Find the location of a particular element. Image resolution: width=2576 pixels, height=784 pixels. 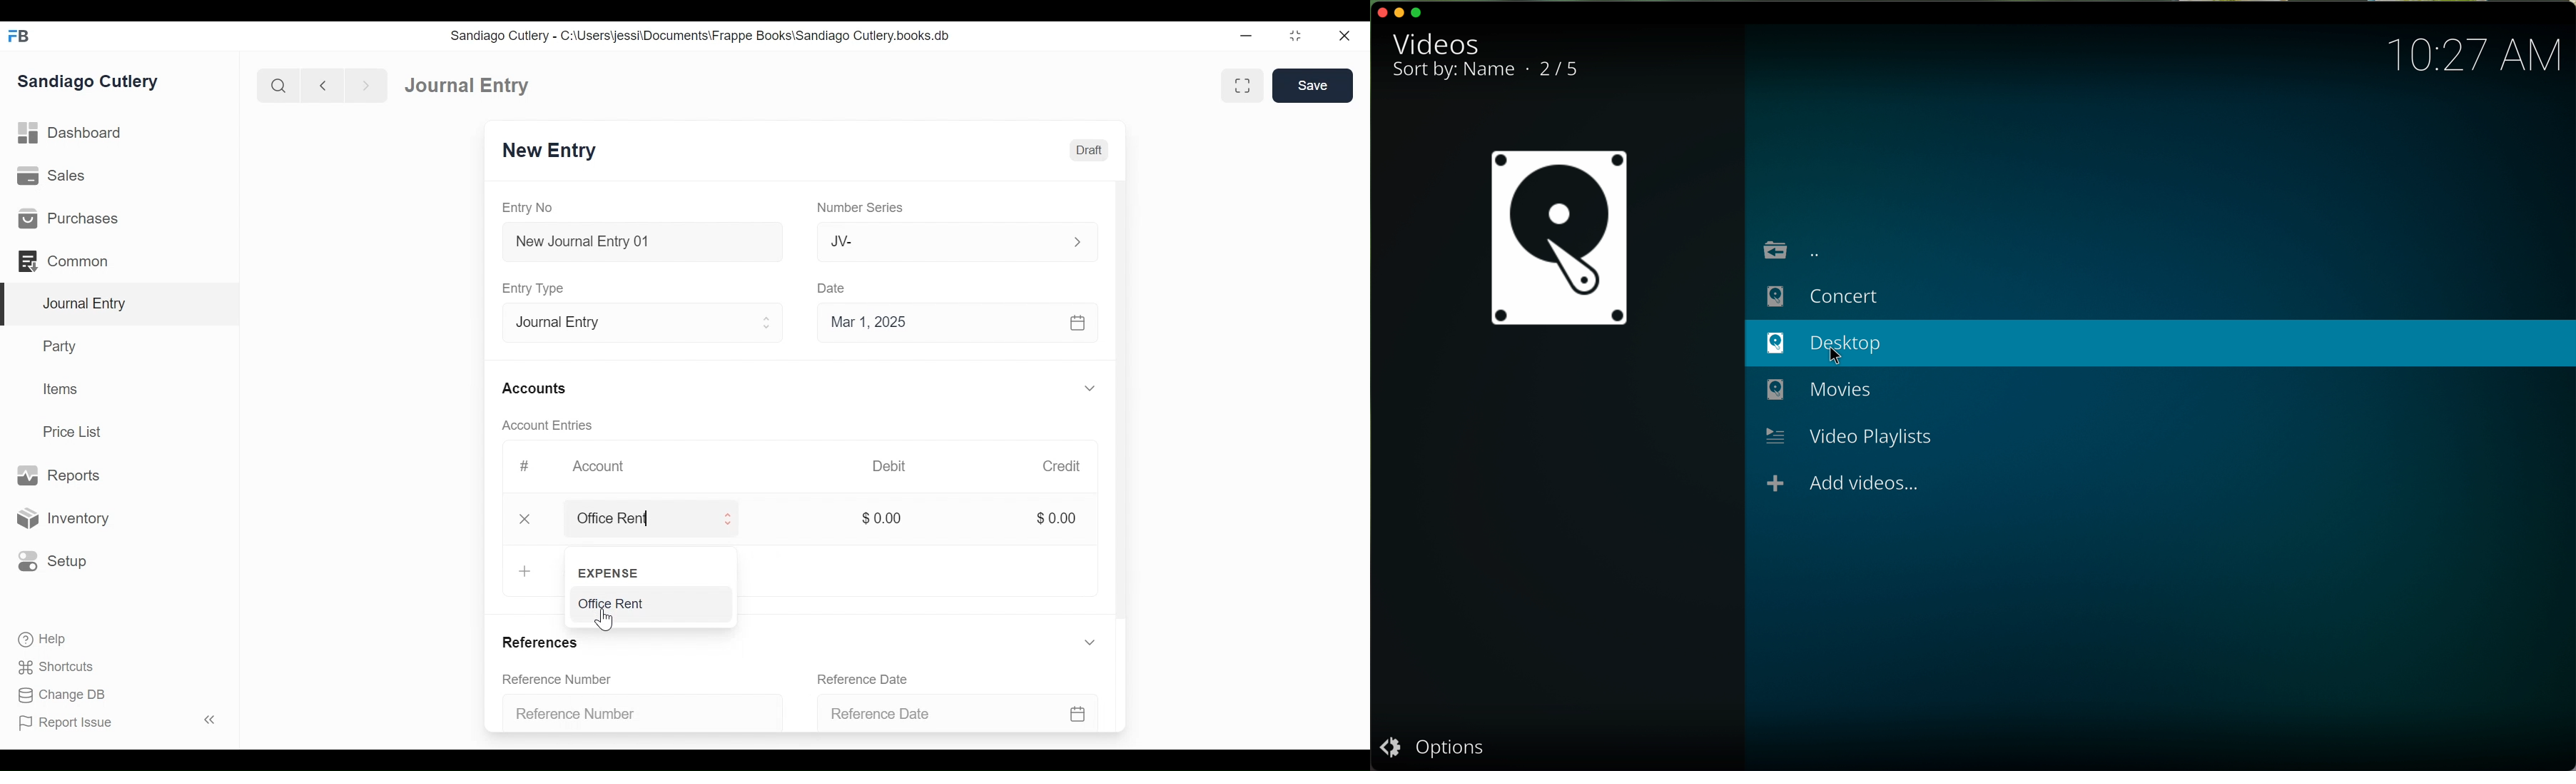

expand/collapse is located at coordinates (1089, 388).